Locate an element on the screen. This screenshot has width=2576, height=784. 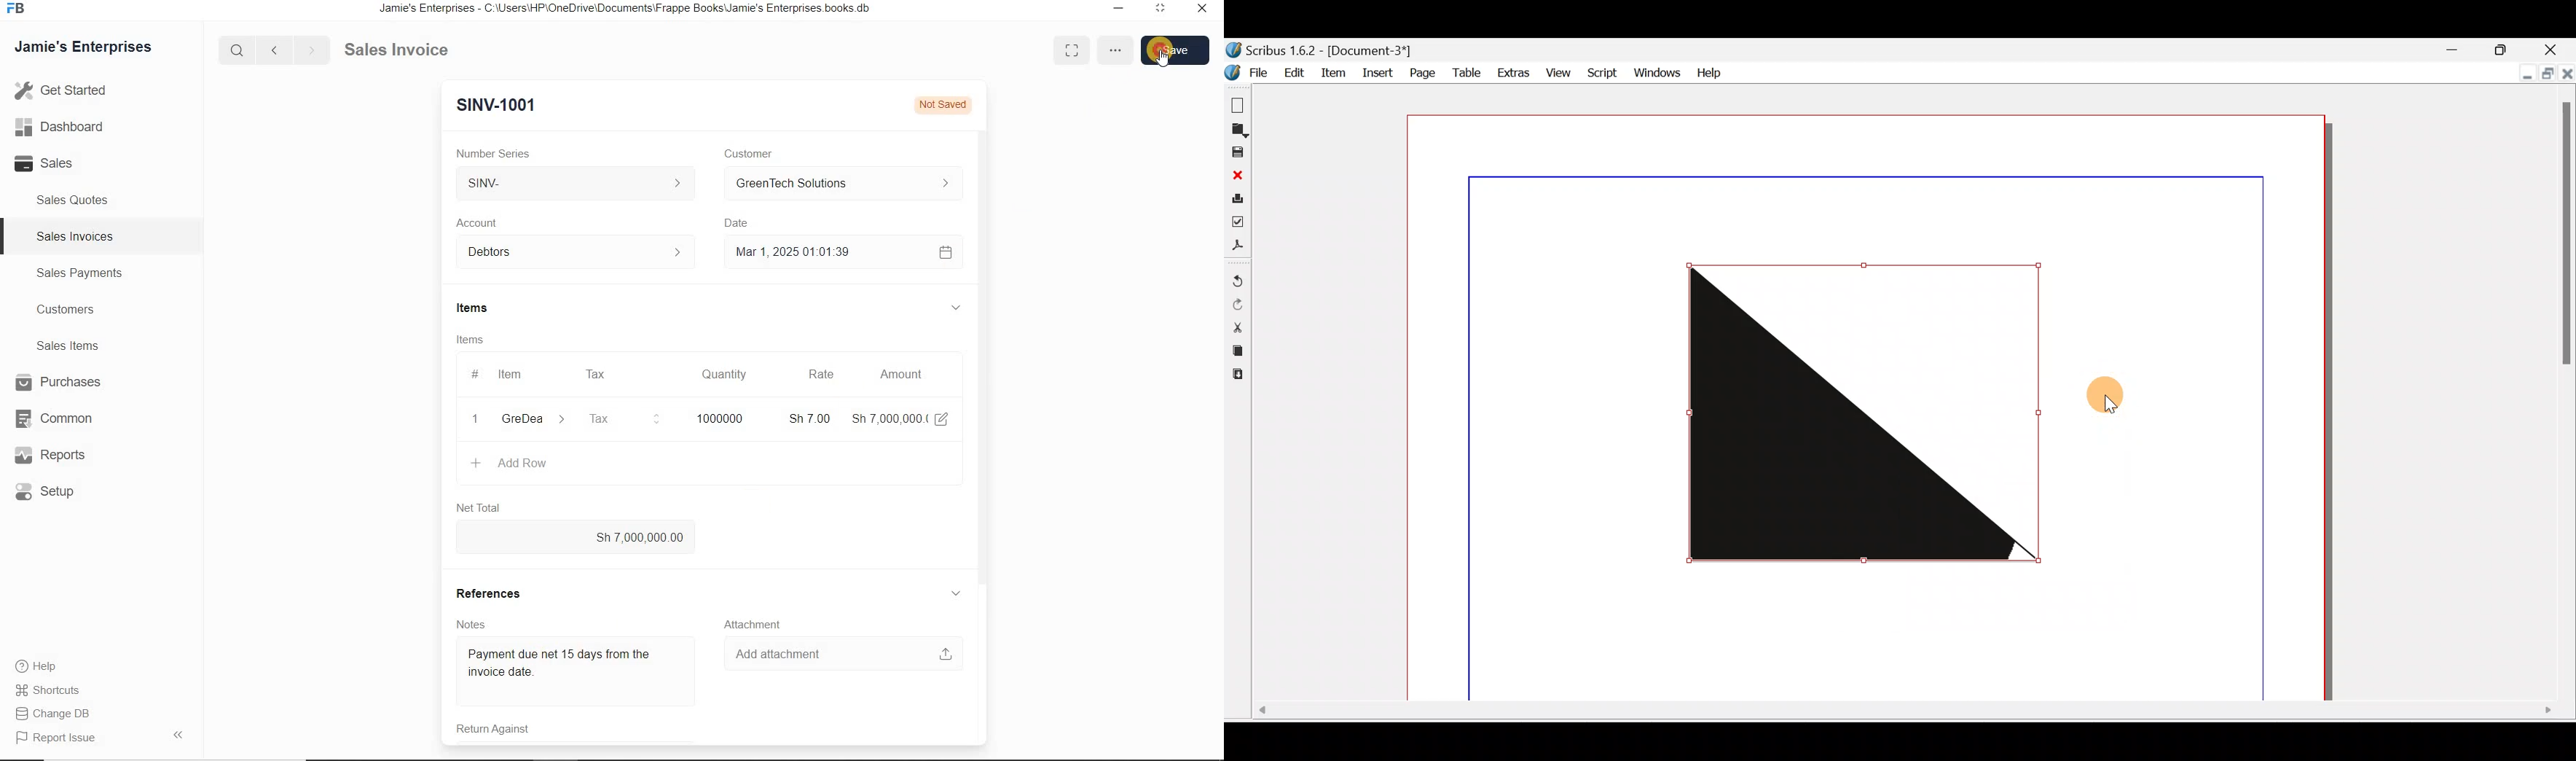
Open is located at coordinates (1239, 129).